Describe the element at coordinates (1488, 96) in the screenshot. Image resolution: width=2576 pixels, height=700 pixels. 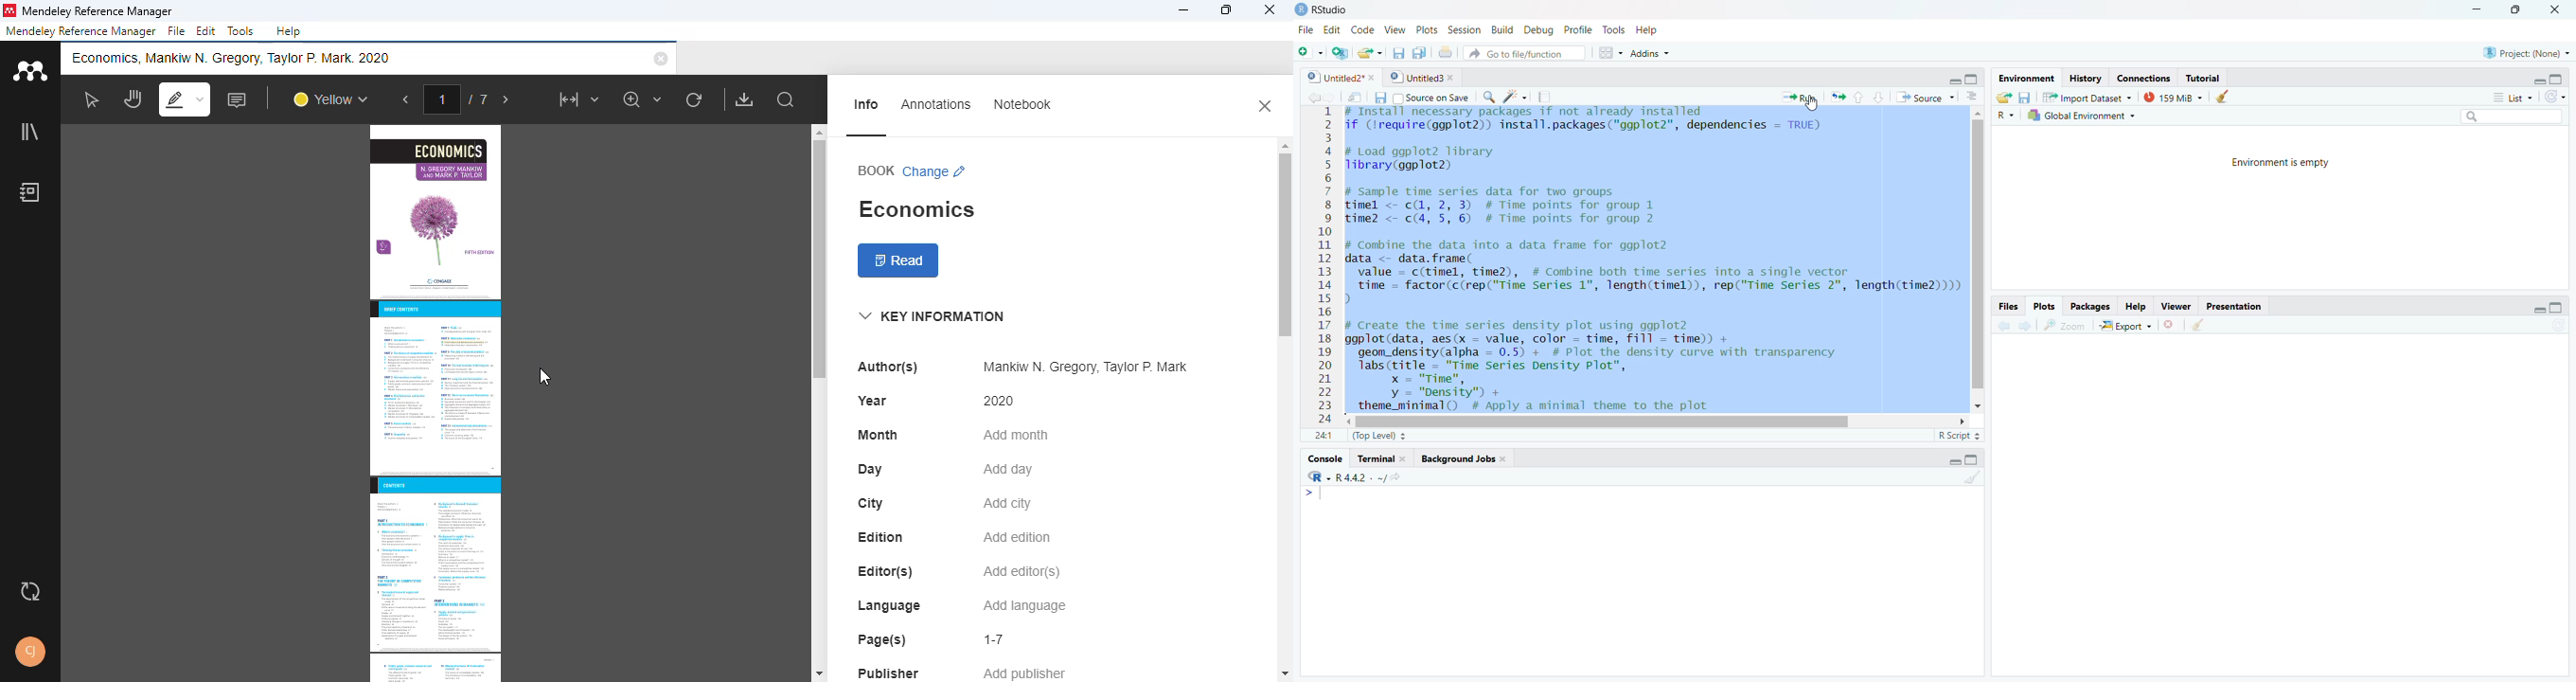
I see `Find/Replace` at that location.